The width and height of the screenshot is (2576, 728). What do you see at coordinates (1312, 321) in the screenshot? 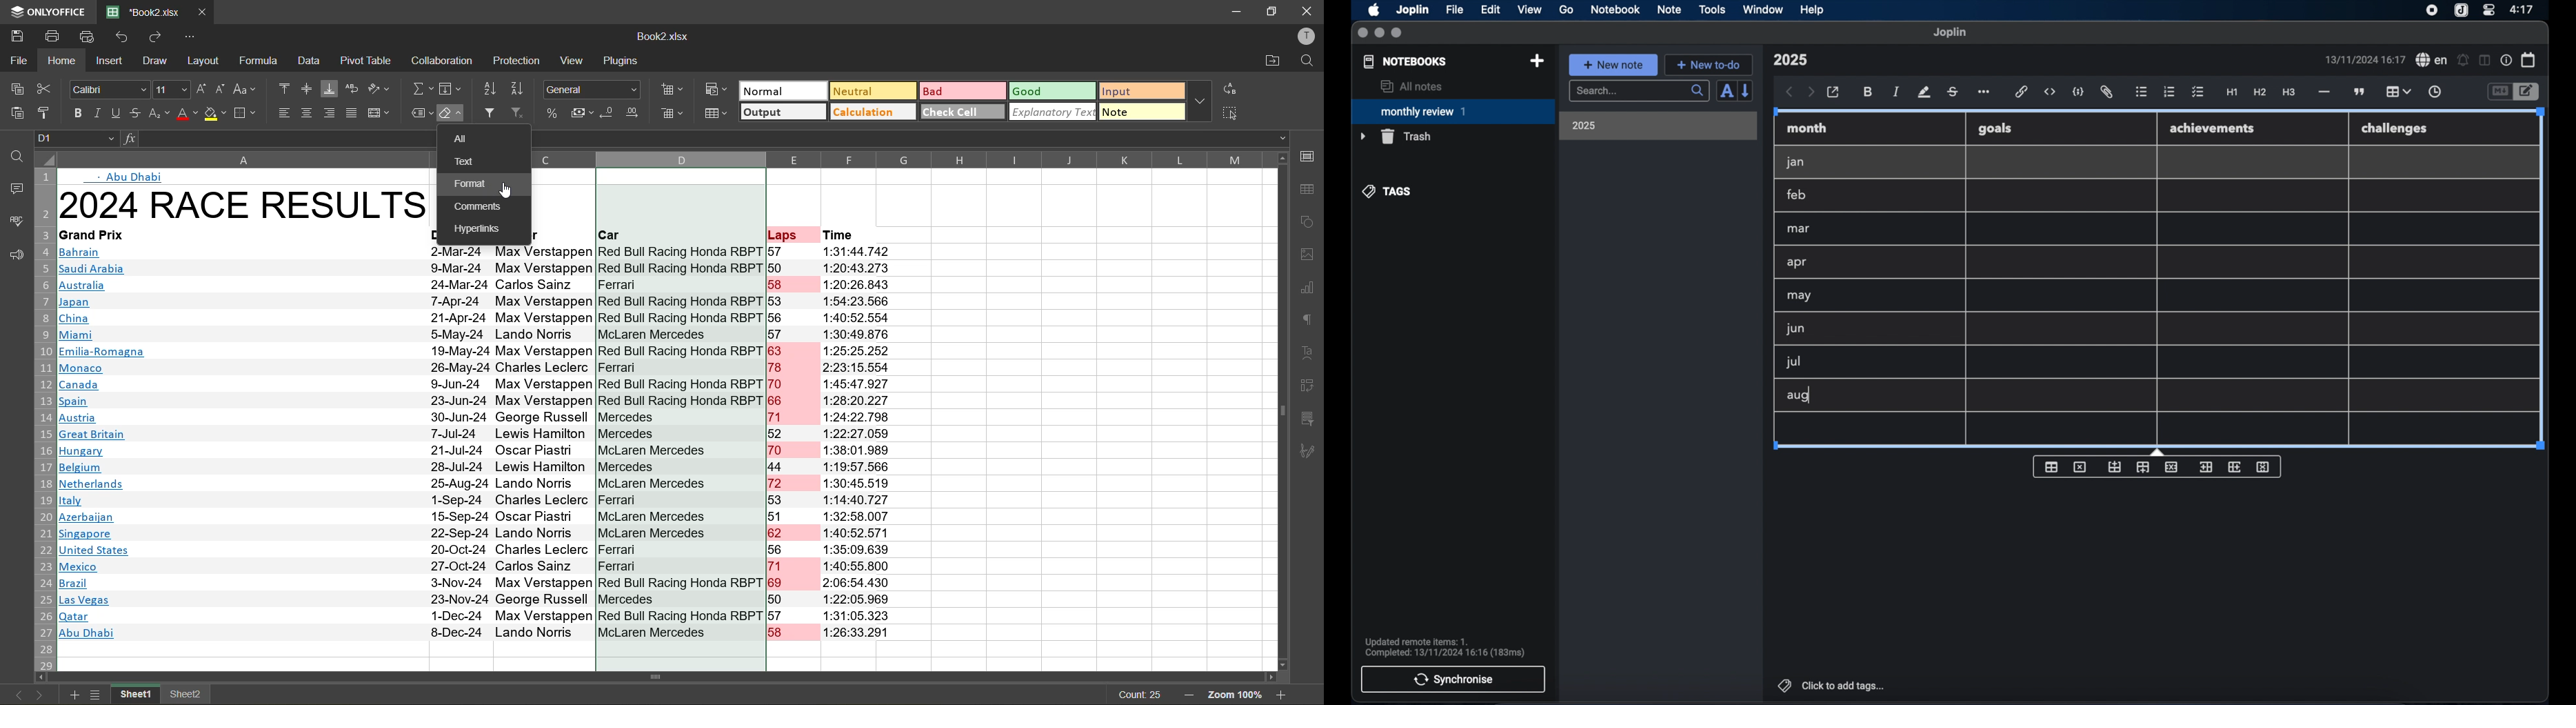
I see `paragraph` at bounding box center [1312, 321].